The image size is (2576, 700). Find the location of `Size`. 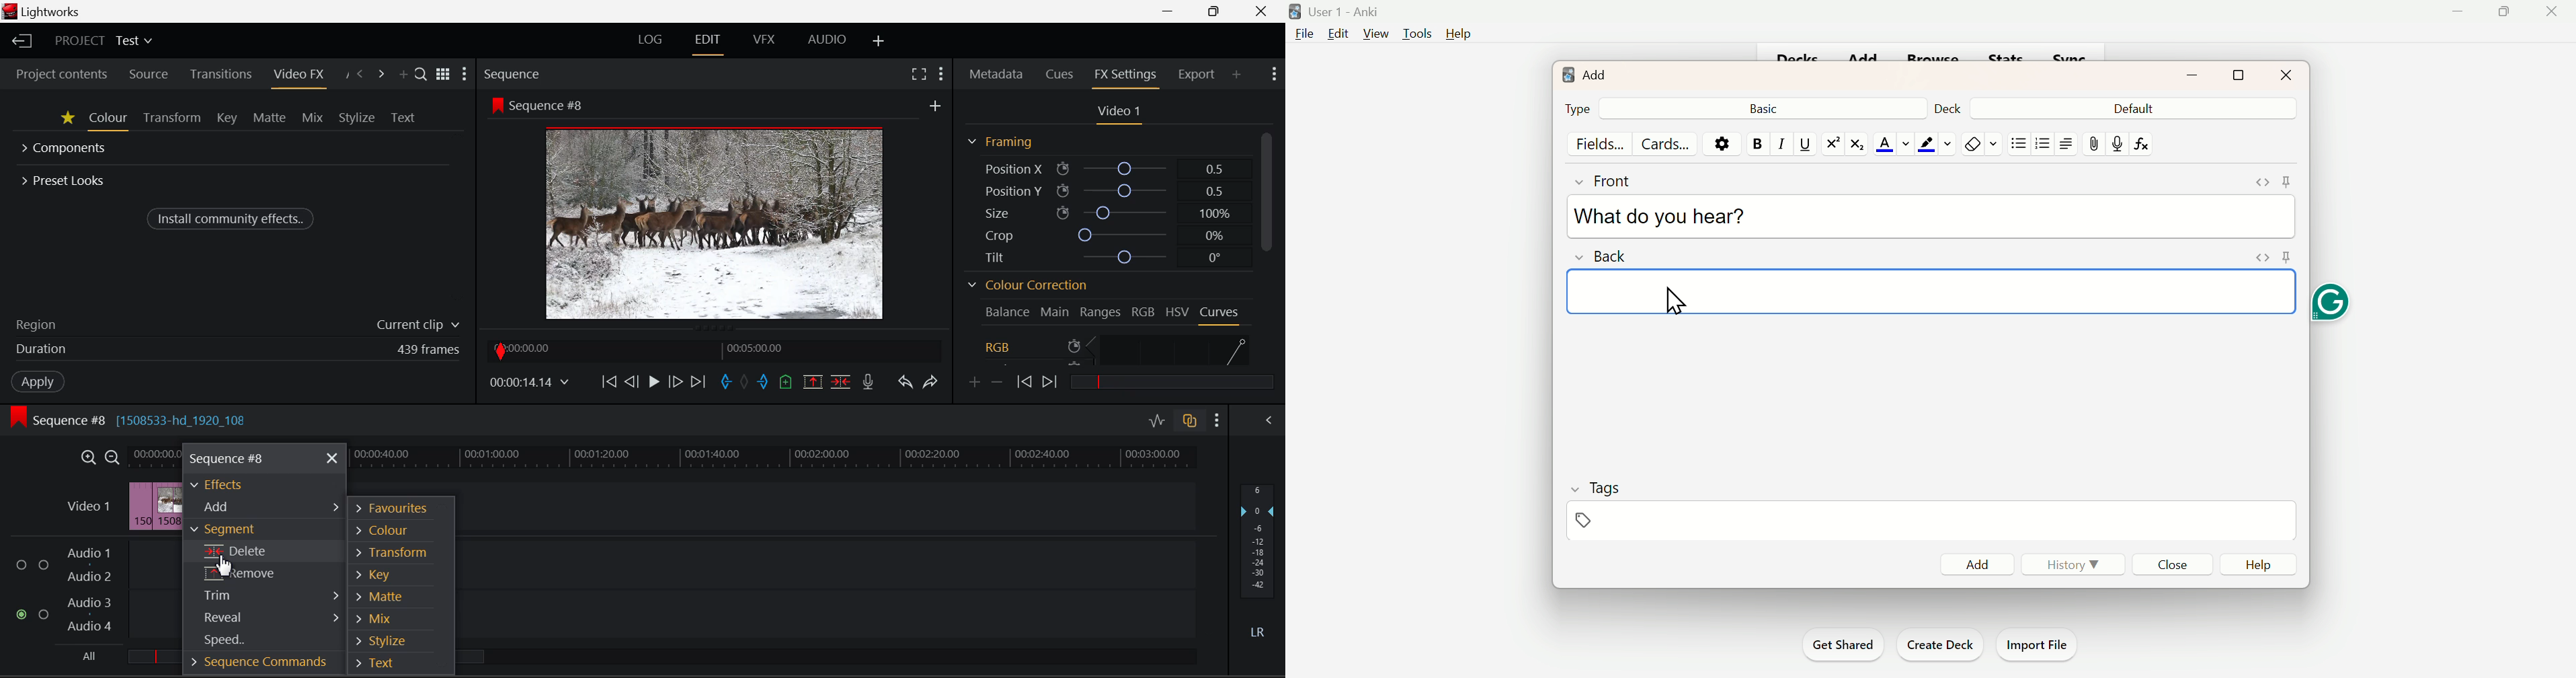

Size is located at coordinates (1104, 212).